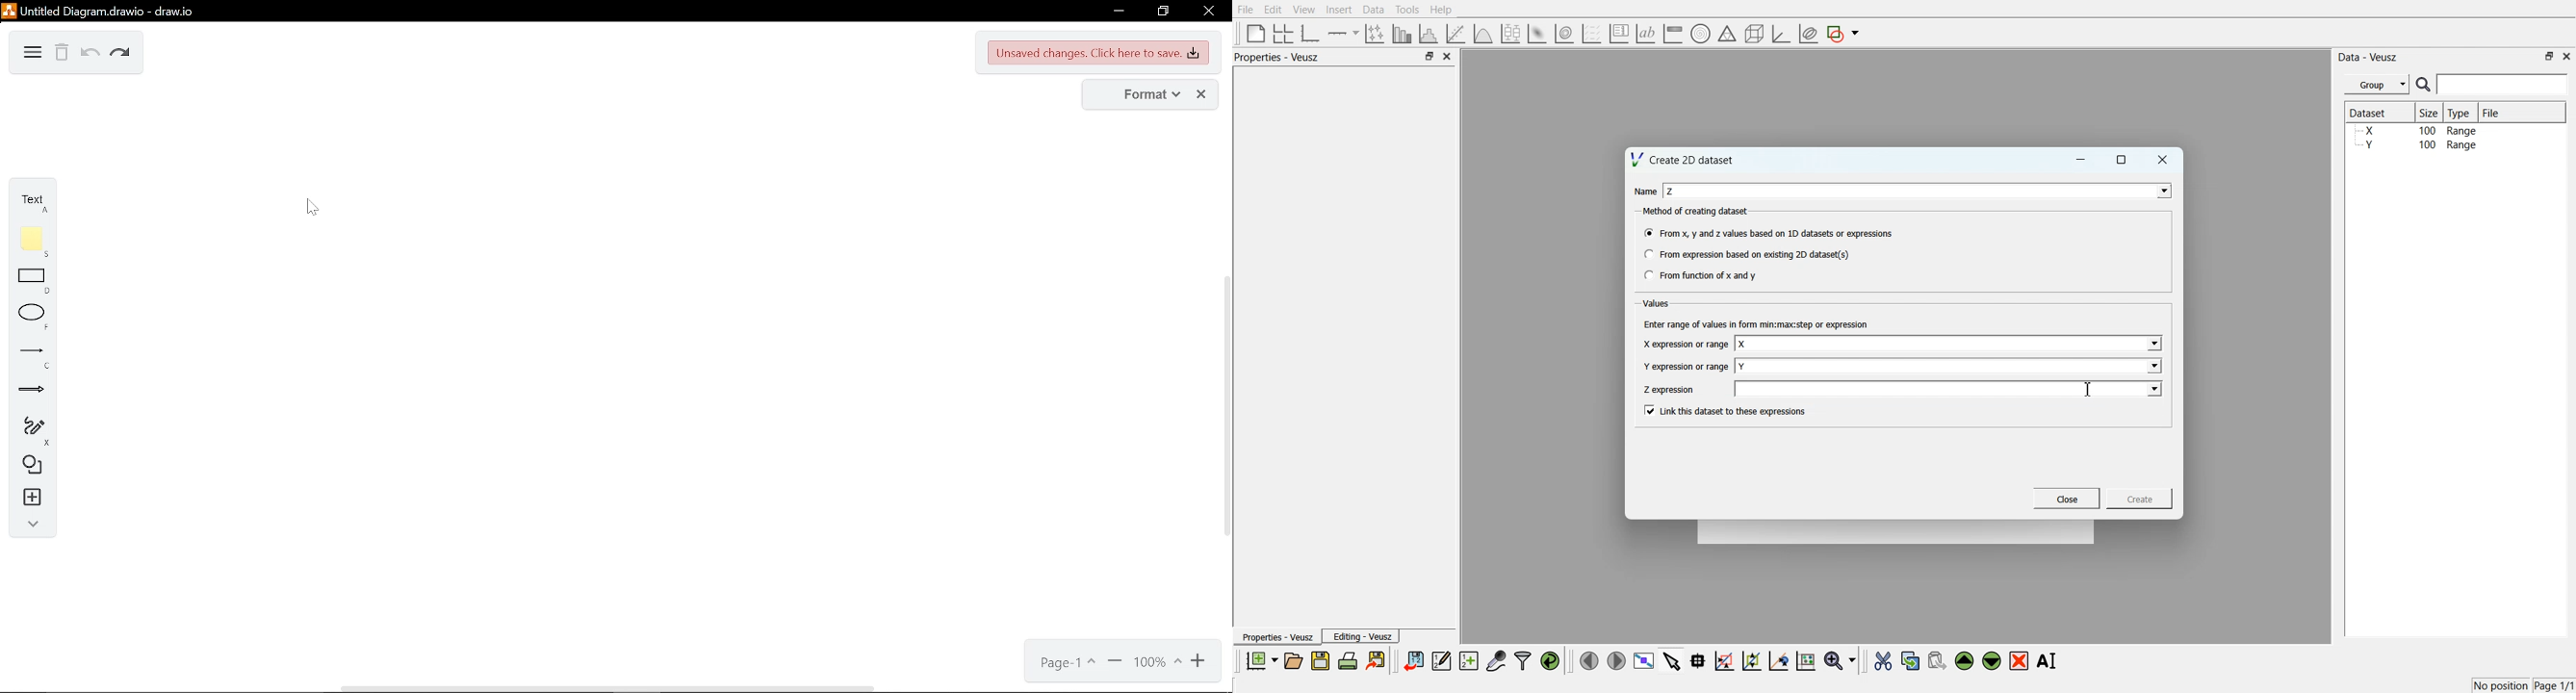  What do you see at coordinates (1511, 34) in the screenshot?
I see `Plot box plots` at bounding box center [1511, 34].